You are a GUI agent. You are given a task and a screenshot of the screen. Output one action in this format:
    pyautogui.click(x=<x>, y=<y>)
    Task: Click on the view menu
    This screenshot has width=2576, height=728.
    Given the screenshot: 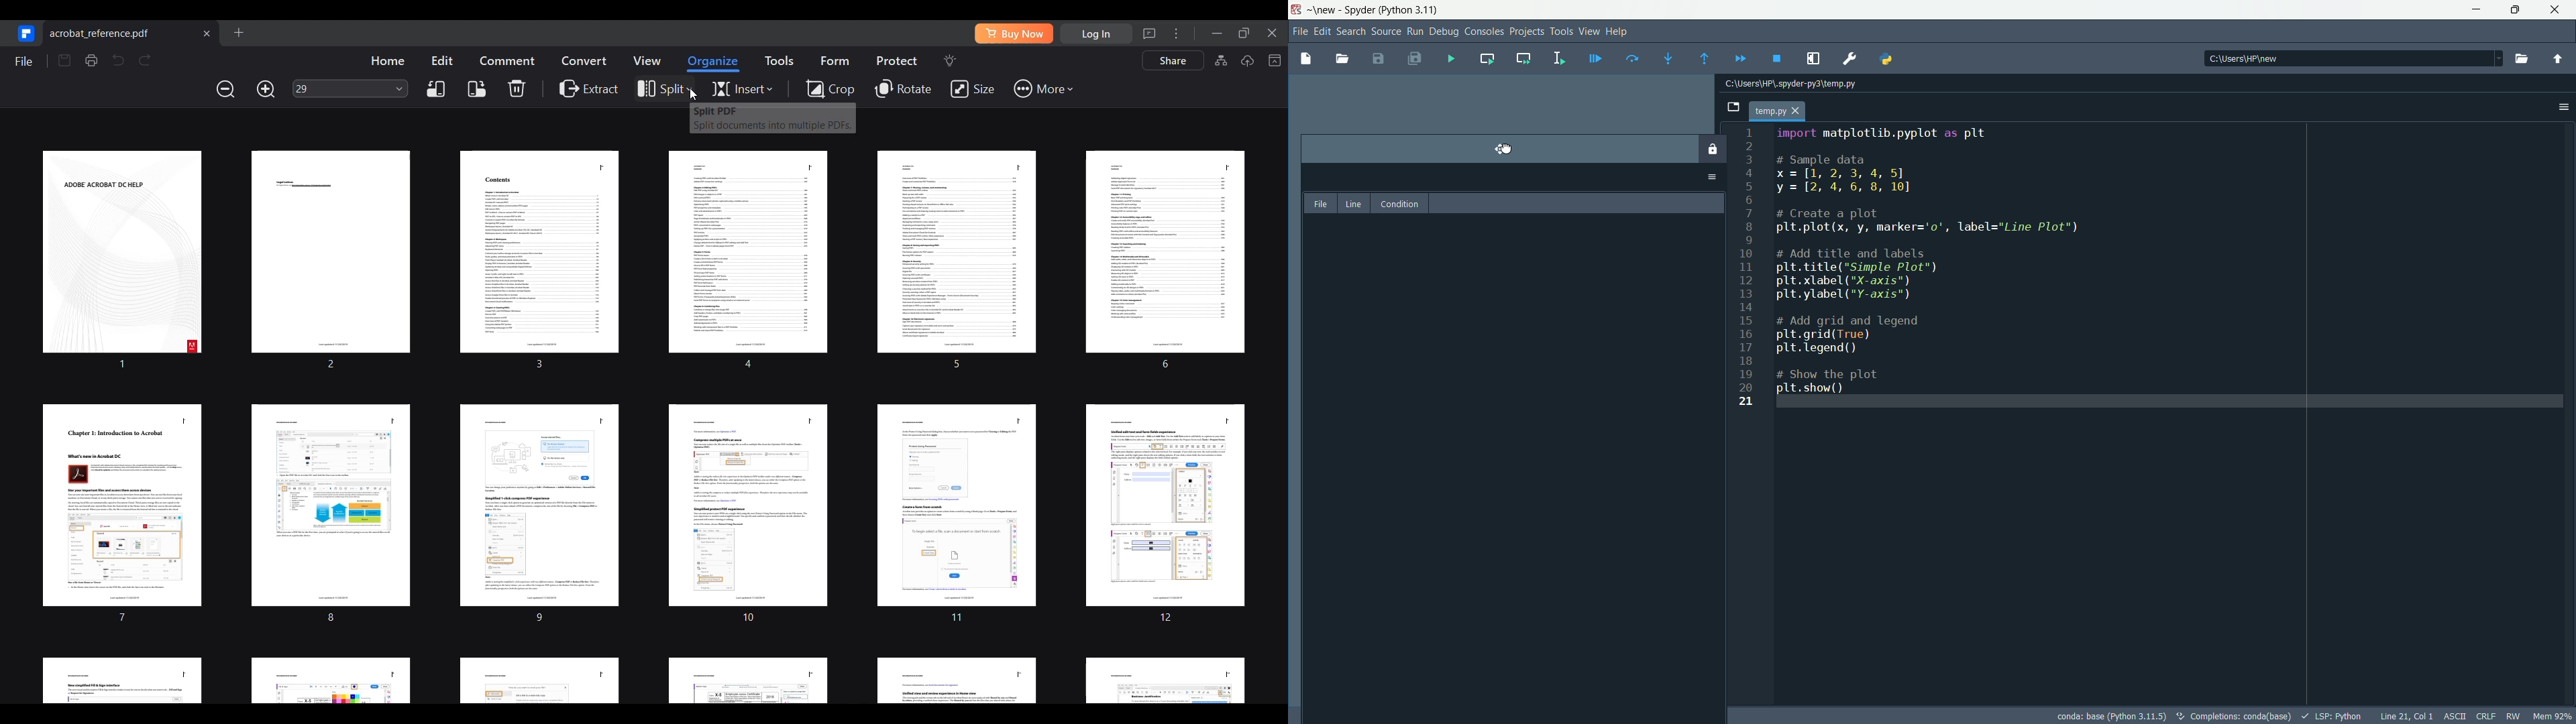 What is the action you would take?
    pyautogui.click(x=1589, y=31)
    